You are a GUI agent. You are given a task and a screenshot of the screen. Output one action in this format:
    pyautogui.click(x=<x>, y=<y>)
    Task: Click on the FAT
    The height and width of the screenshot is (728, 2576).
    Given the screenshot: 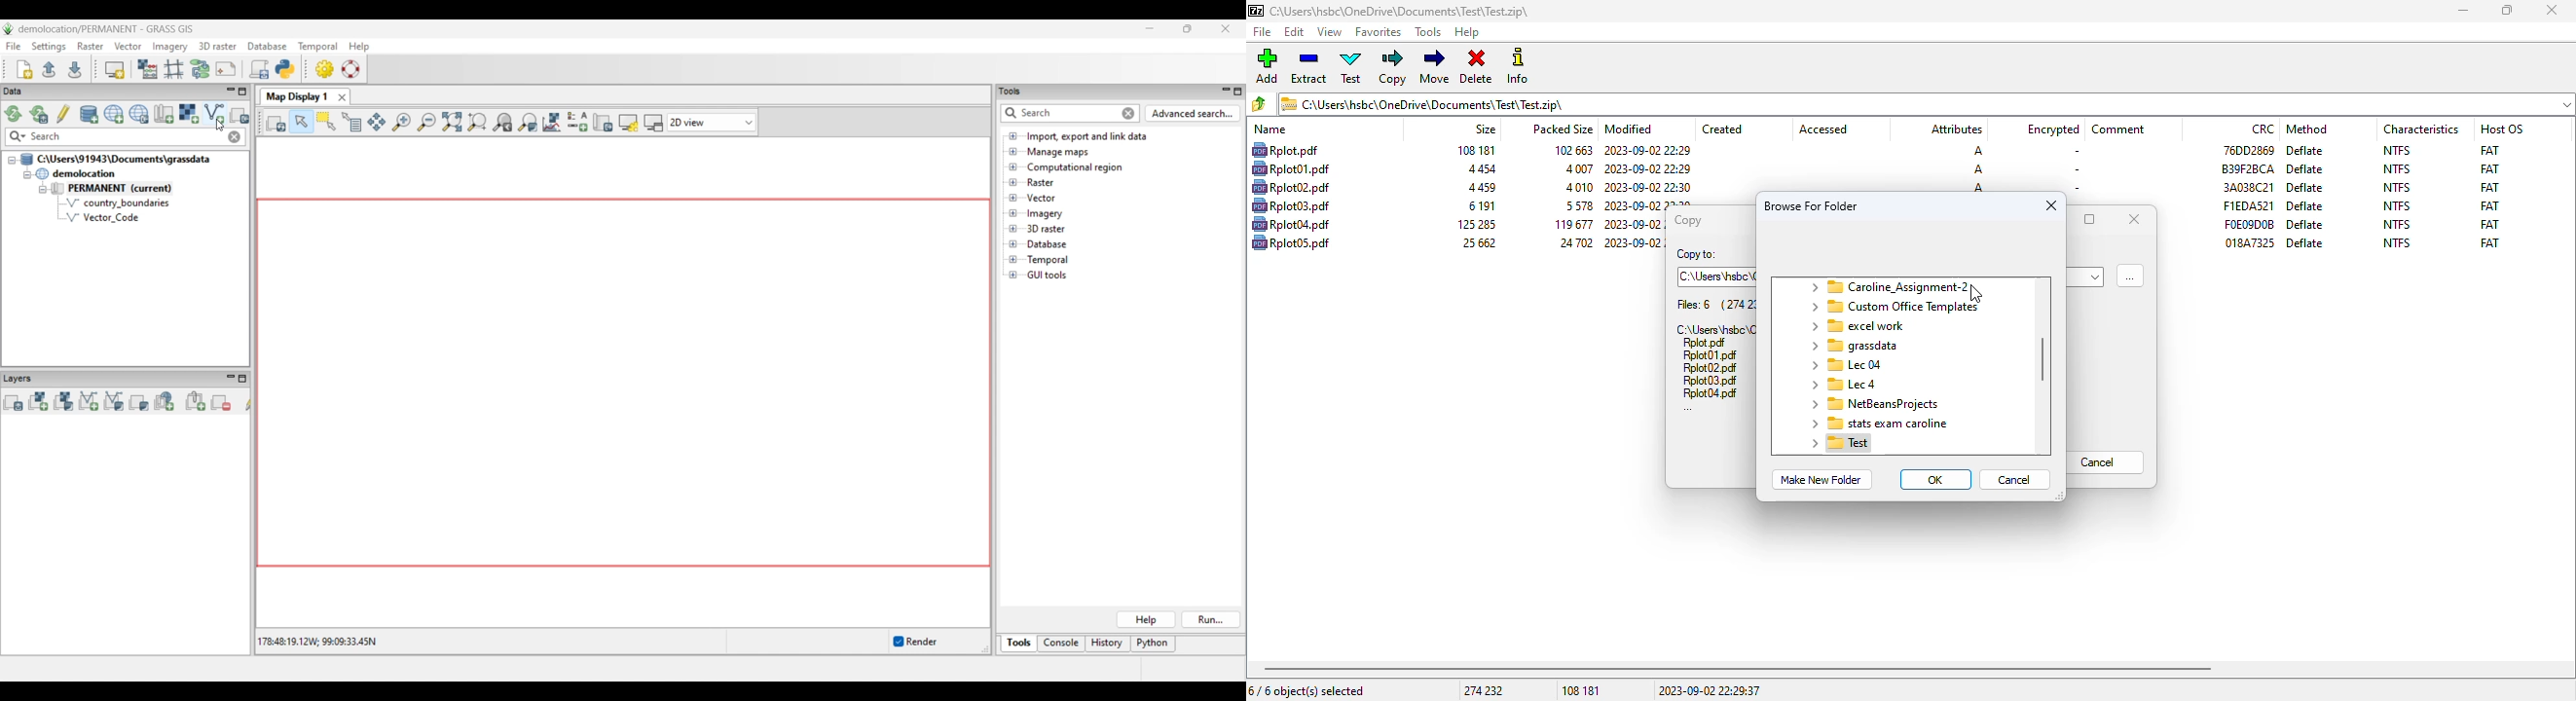 What is the action you would take?
    pyautogui.click(x=2489, y=149)
    